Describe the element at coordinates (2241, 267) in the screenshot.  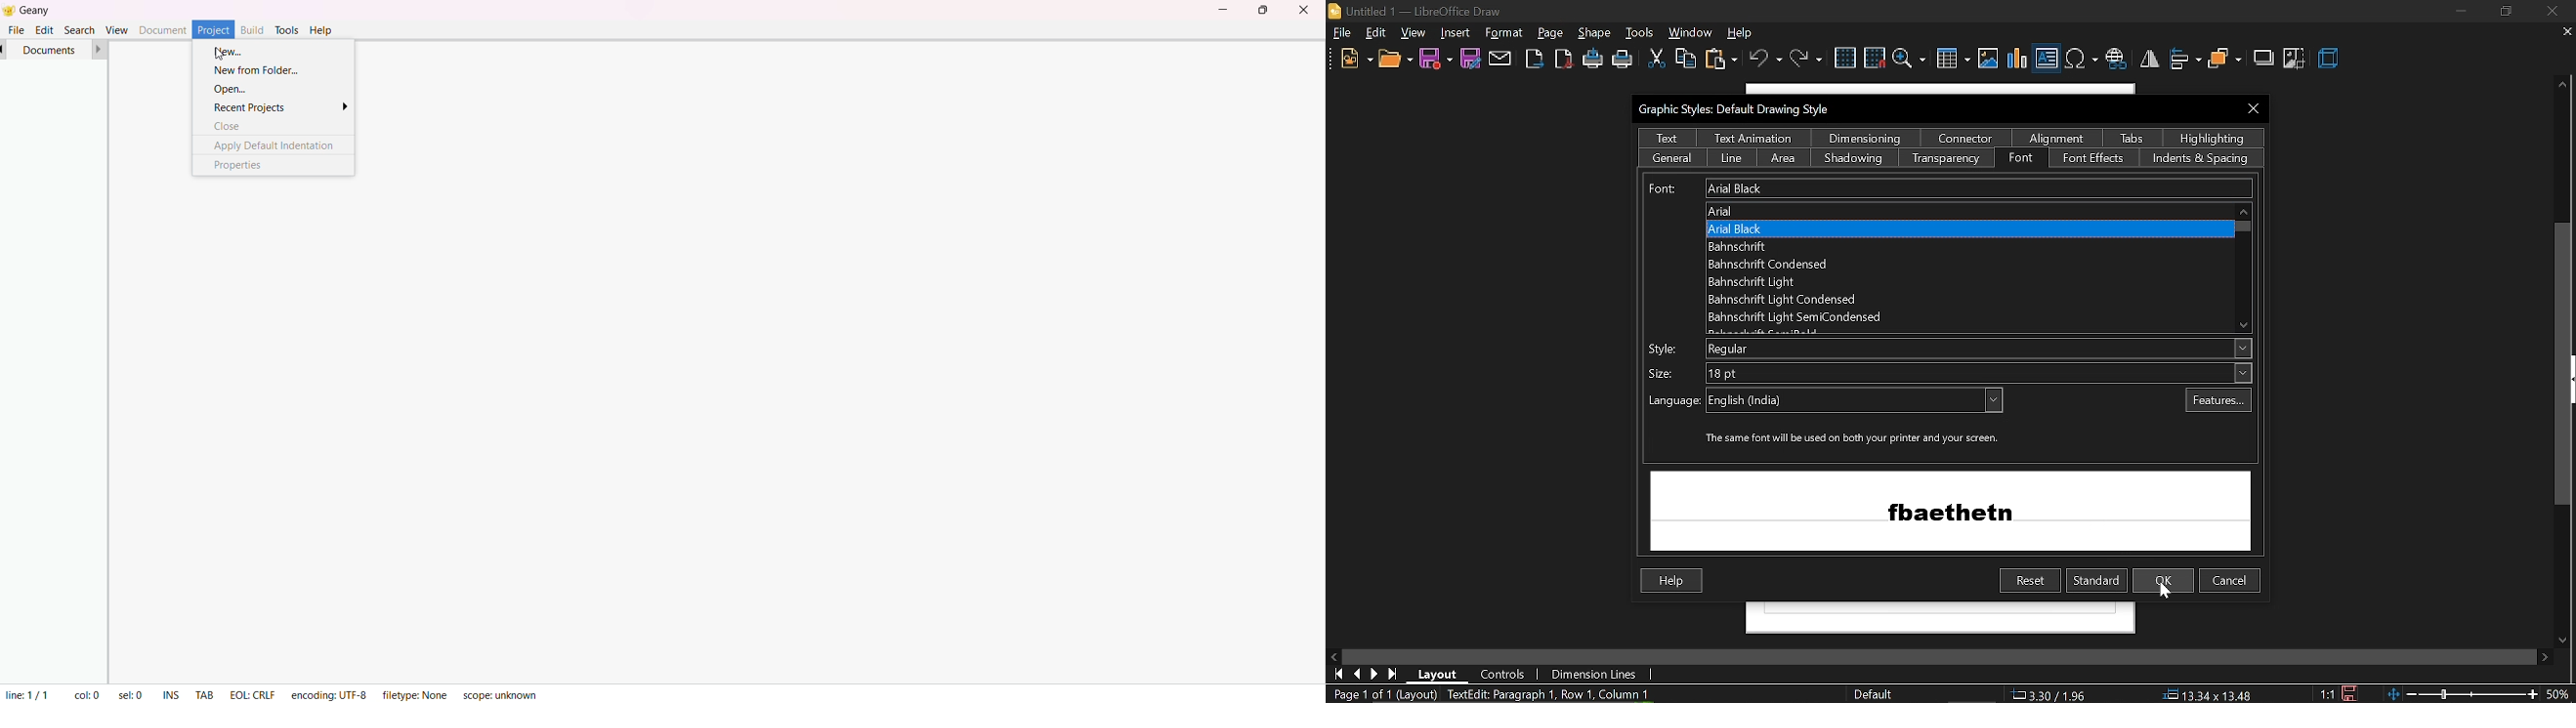
I see `Scroll bar` at that location.